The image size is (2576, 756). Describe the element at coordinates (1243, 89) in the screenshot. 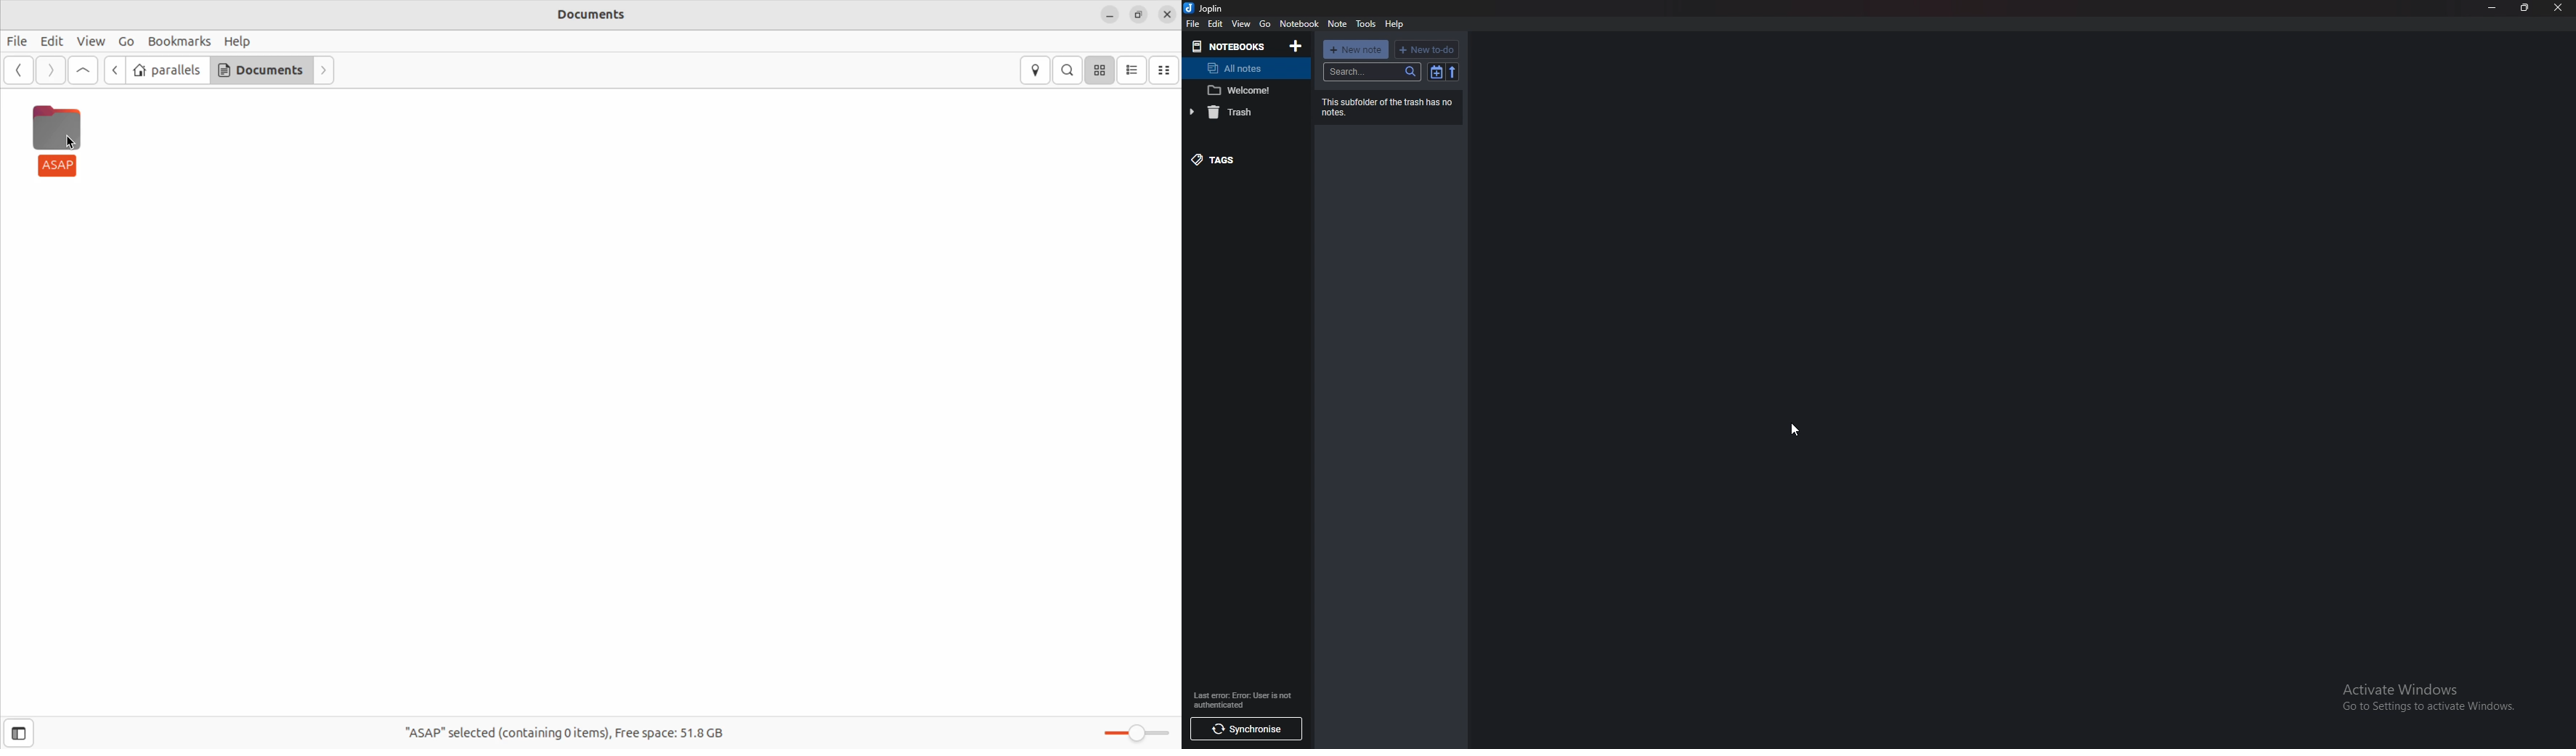

I see `Welcome note` at that location.